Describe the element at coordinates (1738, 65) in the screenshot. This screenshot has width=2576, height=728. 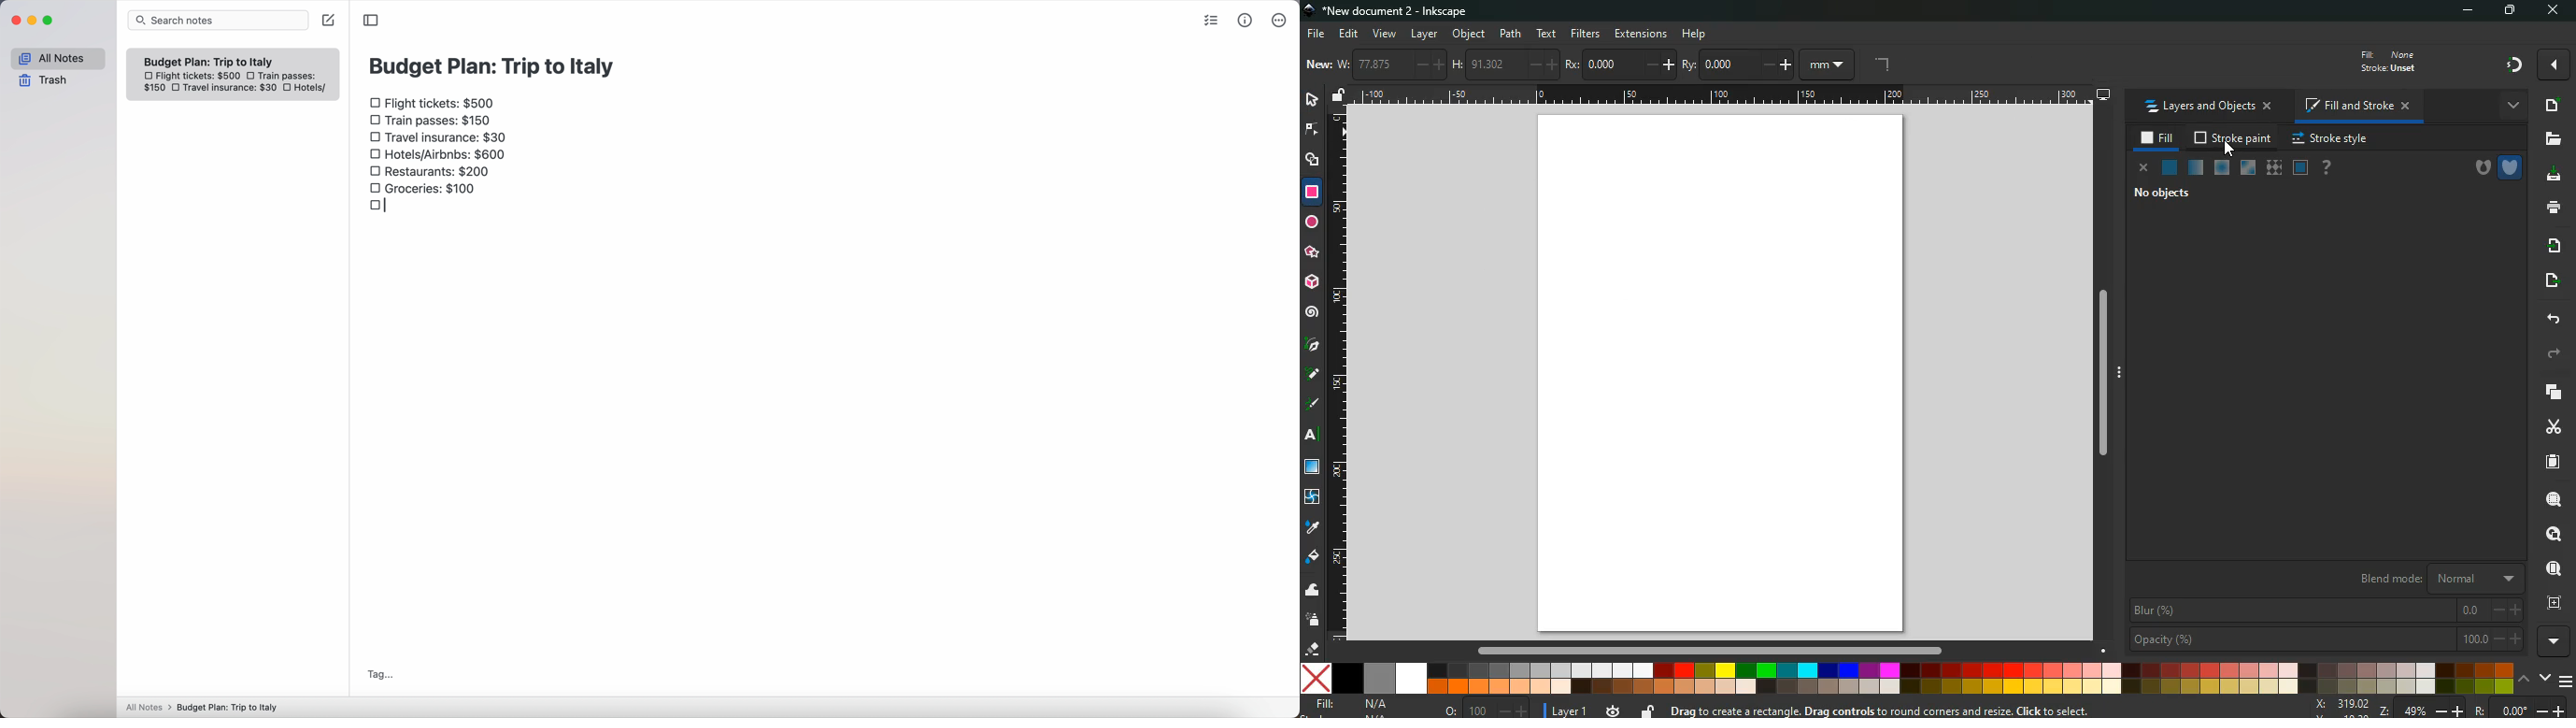
I see `ry` at that location.